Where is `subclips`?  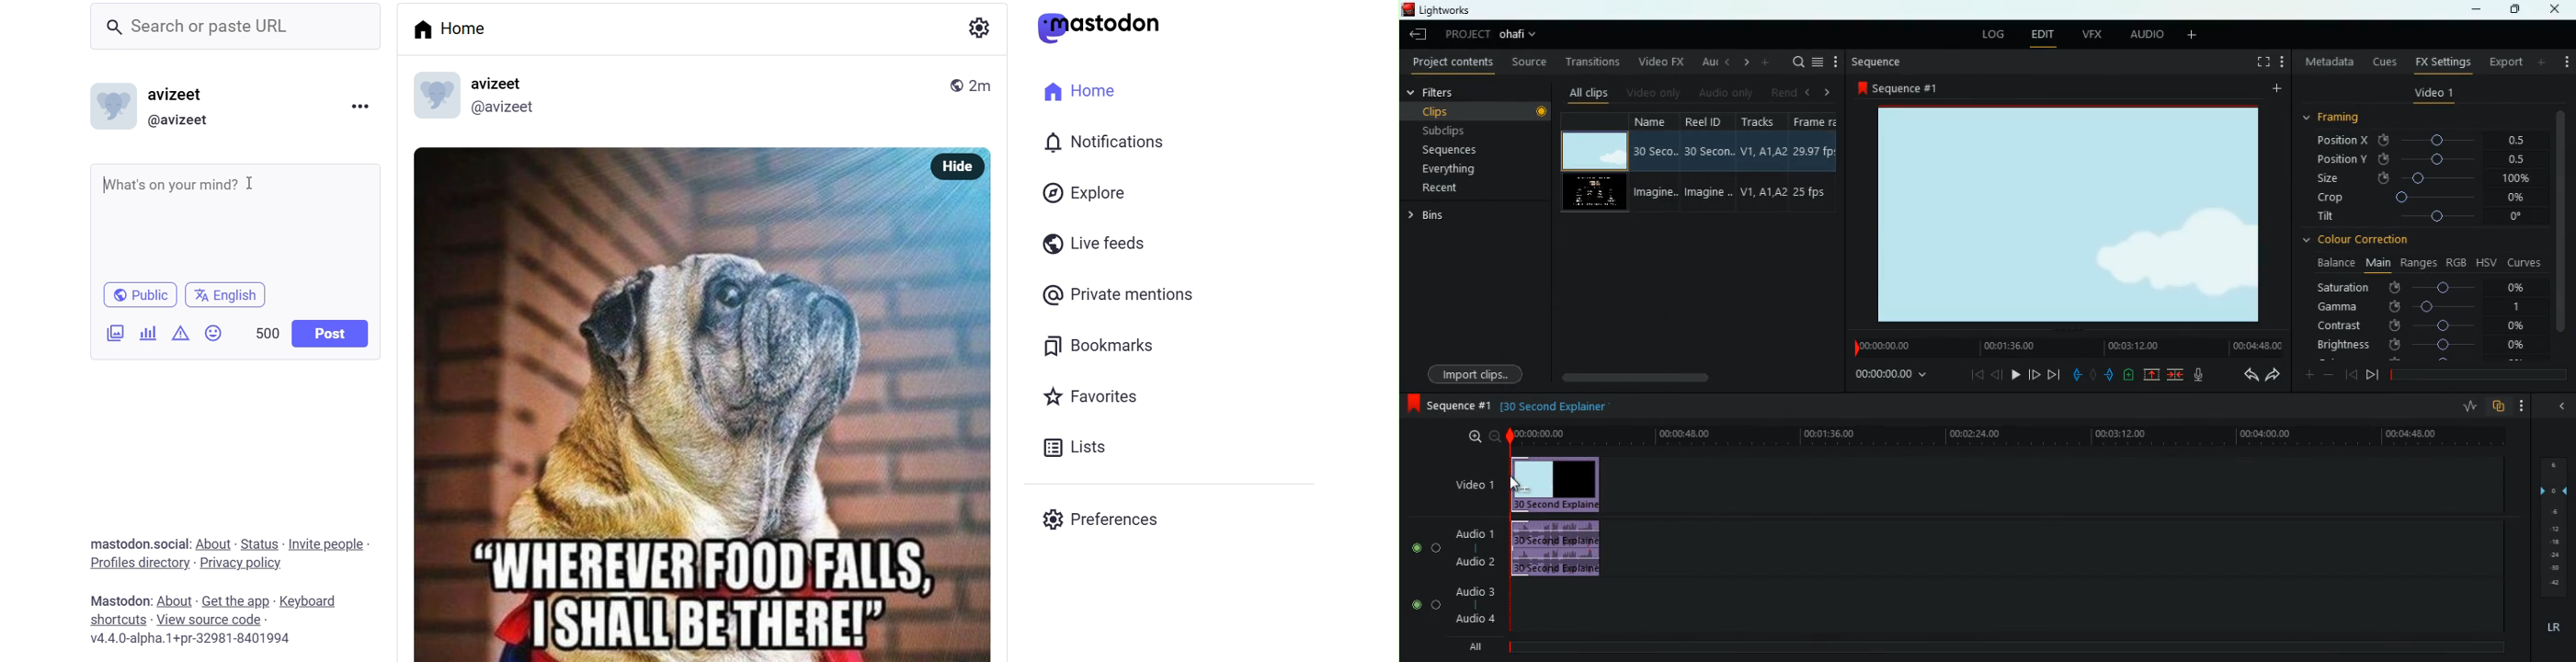 subclips is located at coordinates (1449, 130).